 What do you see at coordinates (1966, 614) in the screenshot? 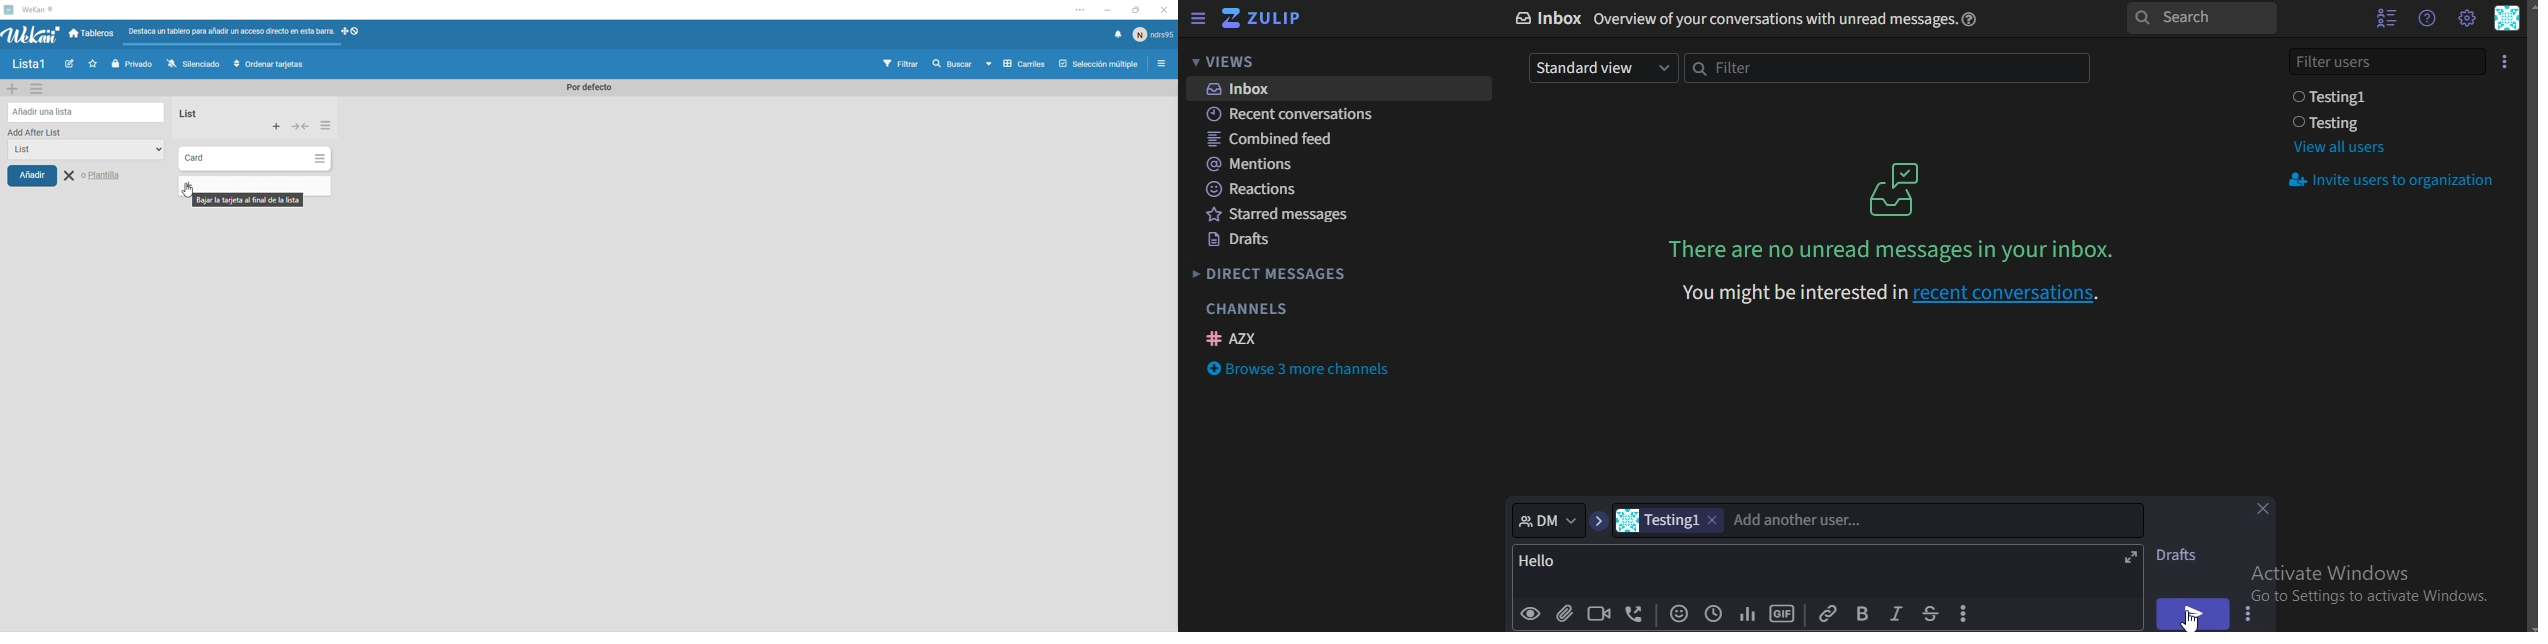
I see `compose actions` at bounding box center [1966, 614].